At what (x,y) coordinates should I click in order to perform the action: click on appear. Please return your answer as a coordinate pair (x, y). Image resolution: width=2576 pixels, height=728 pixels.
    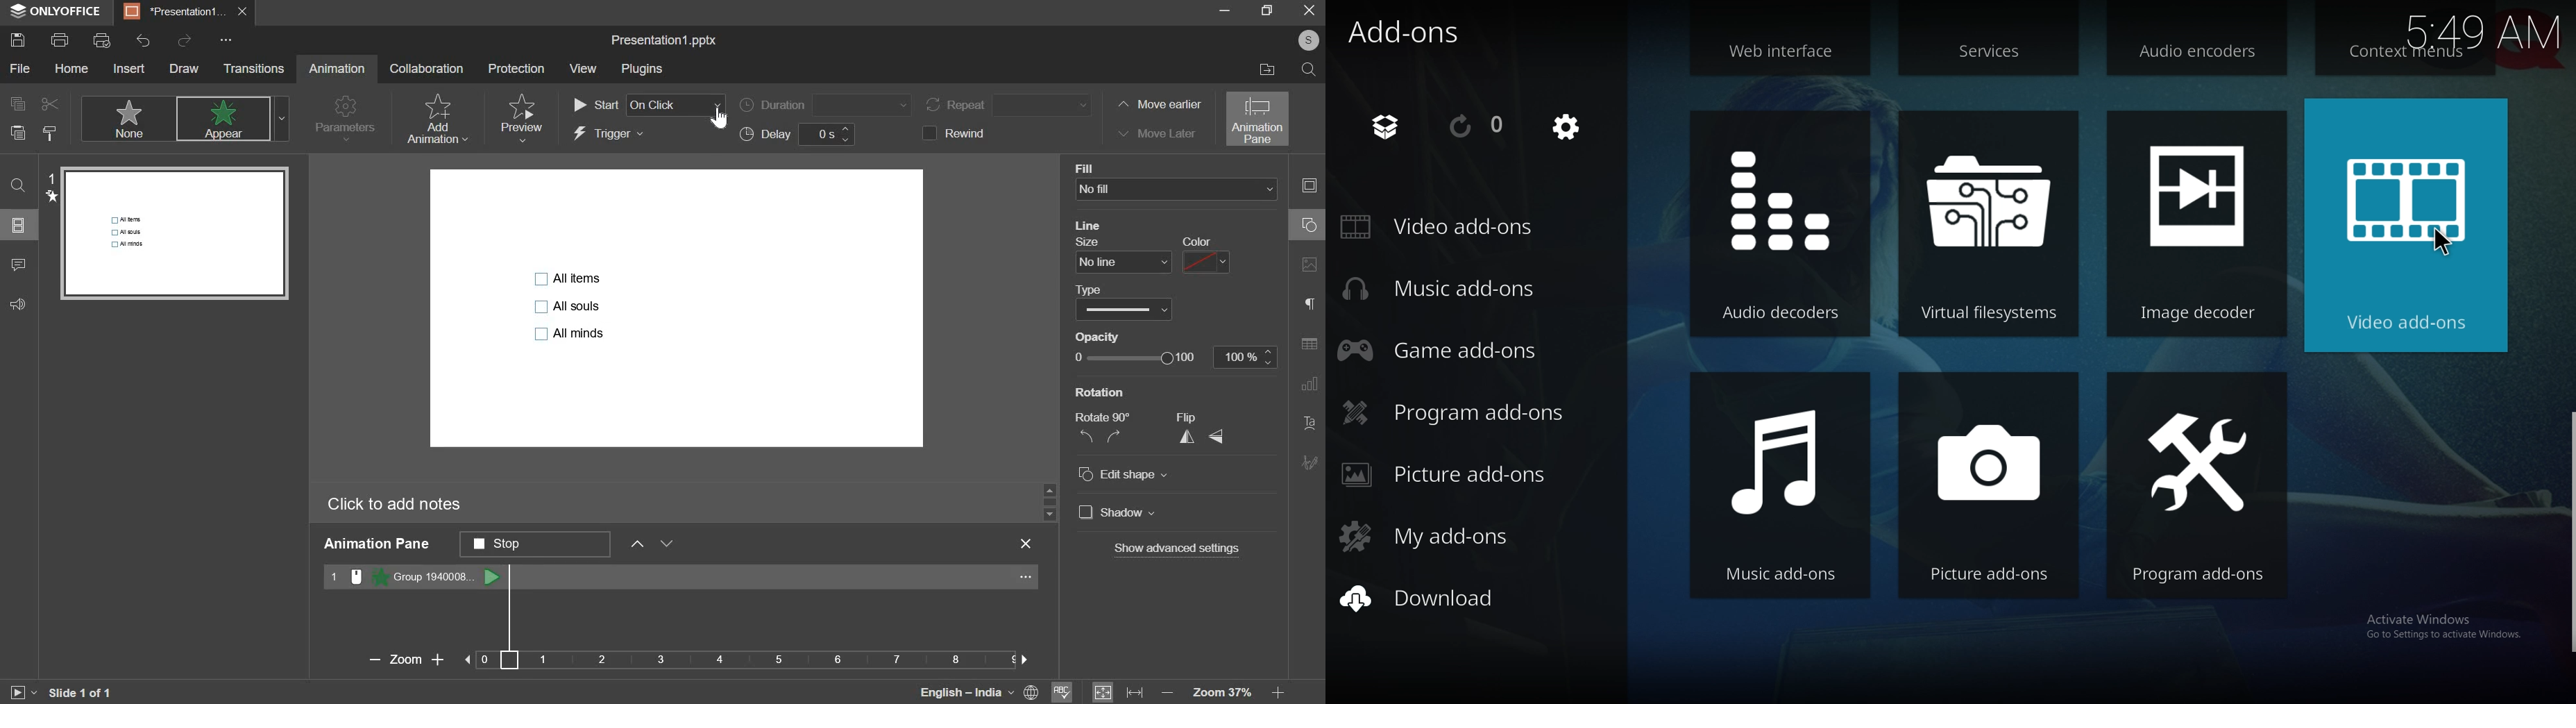
    Looking at the image, I should click on (232, 119).